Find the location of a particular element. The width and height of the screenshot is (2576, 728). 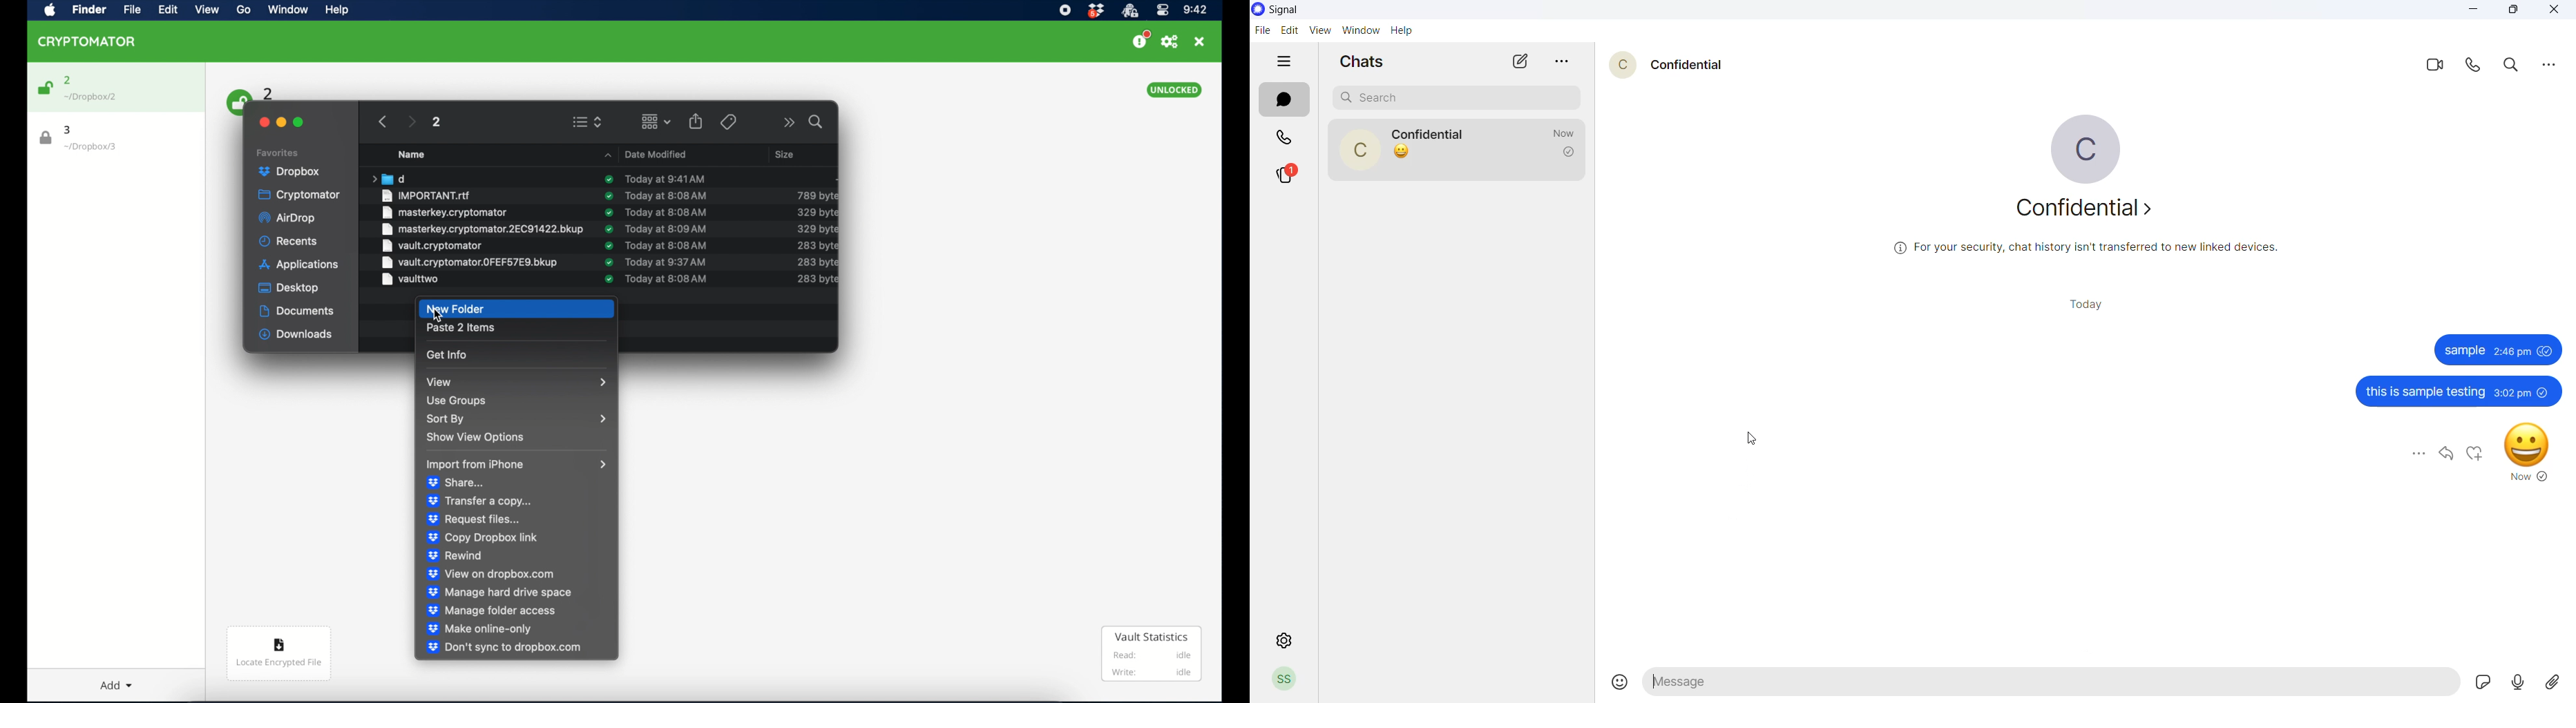

maximize is located at coordinates (2510, 12).